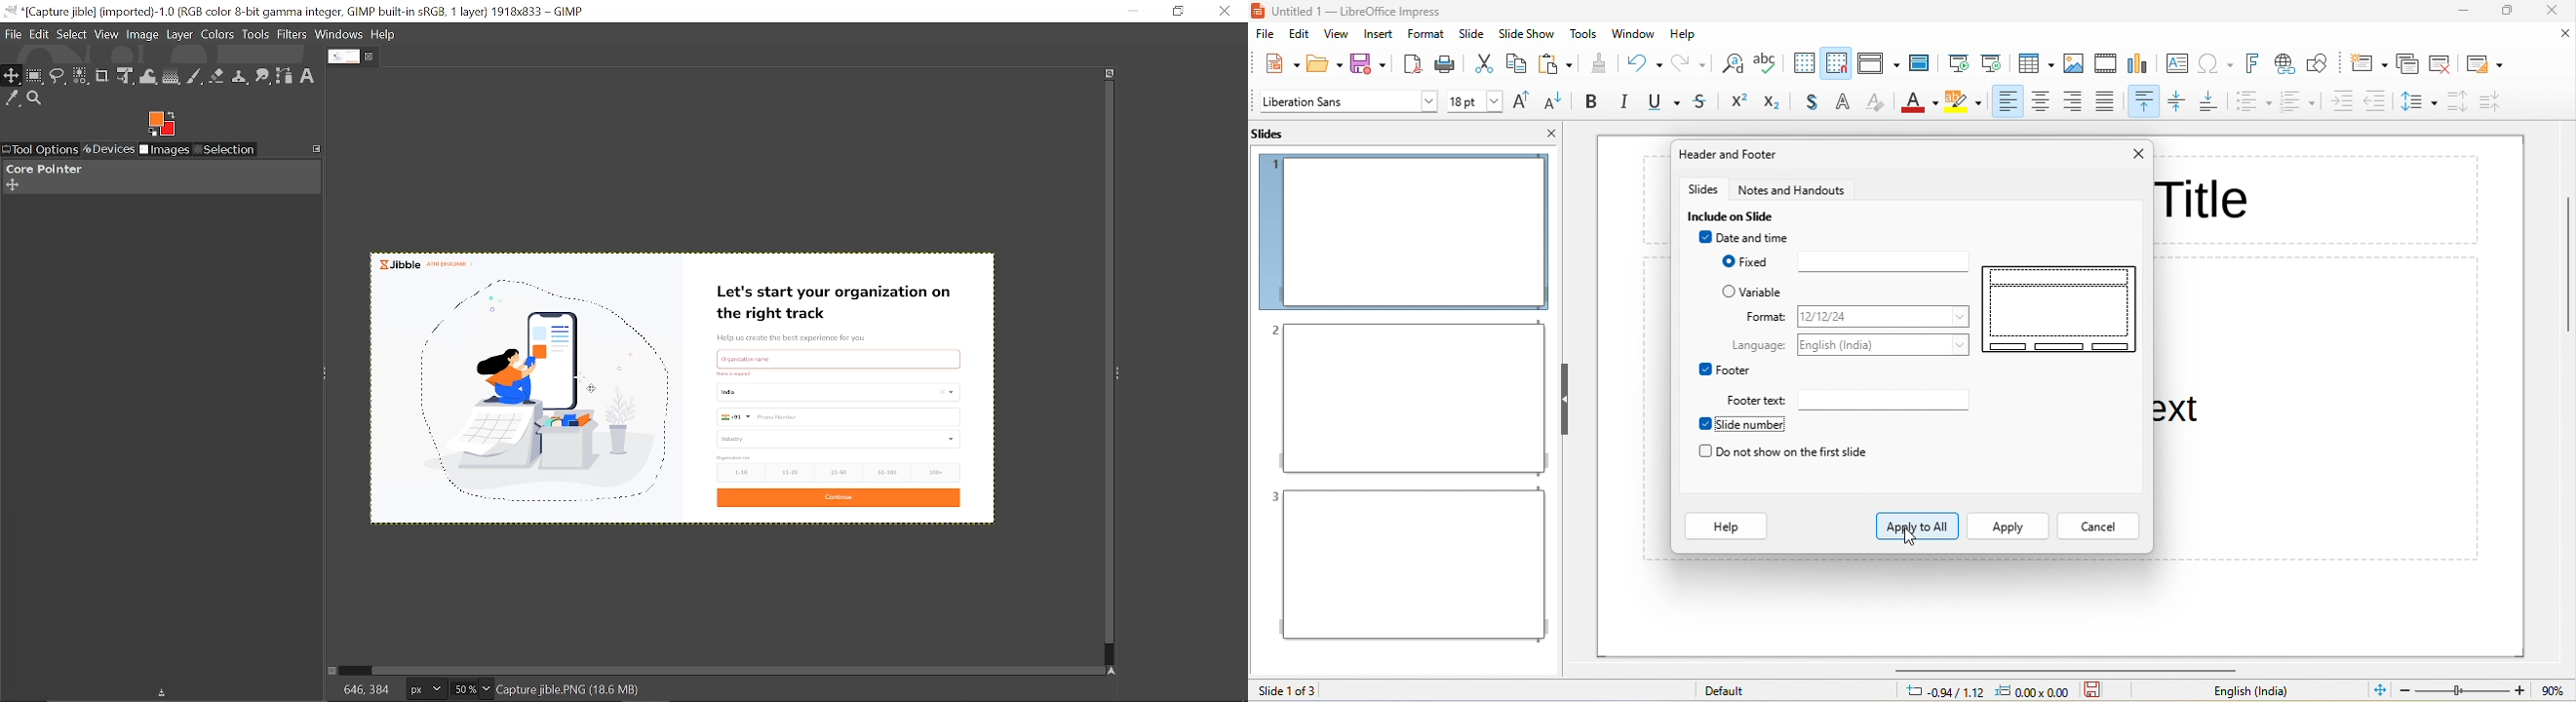  I want to click on text, so click(1758, 344).